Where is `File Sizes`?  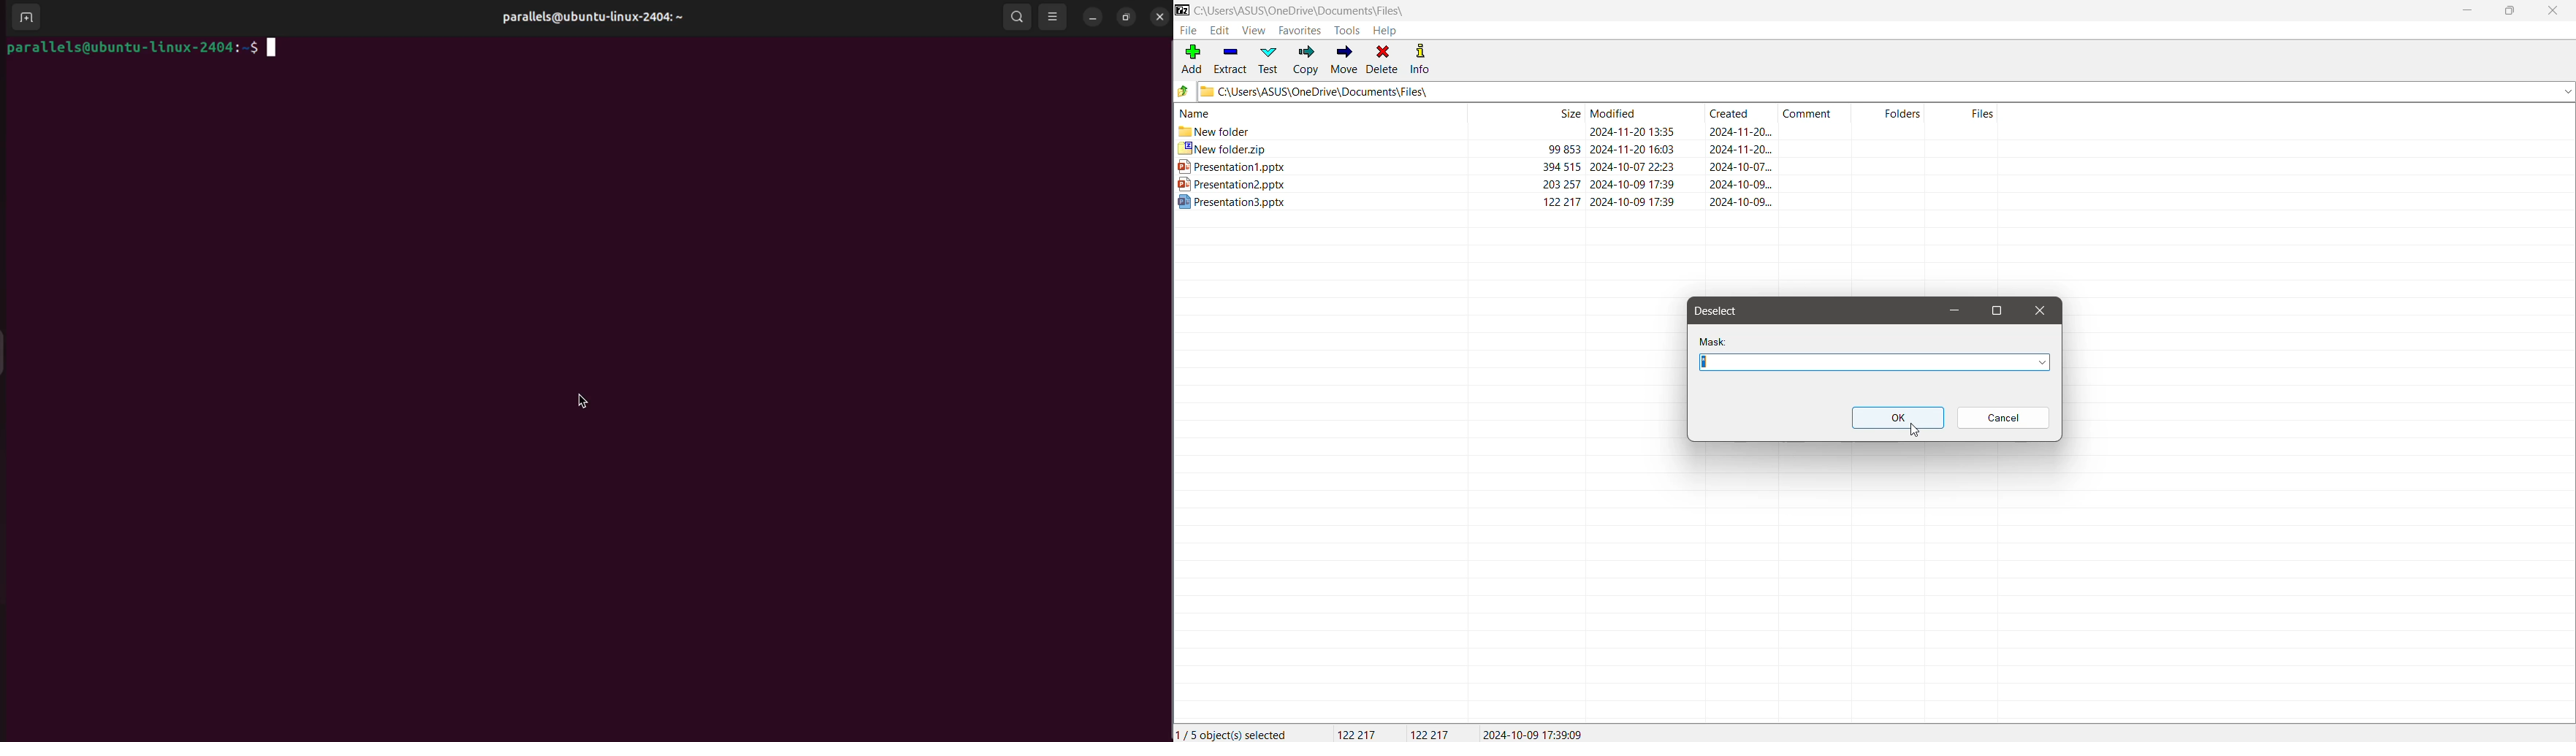 File Sizes is located at coordinates (1527, 113).